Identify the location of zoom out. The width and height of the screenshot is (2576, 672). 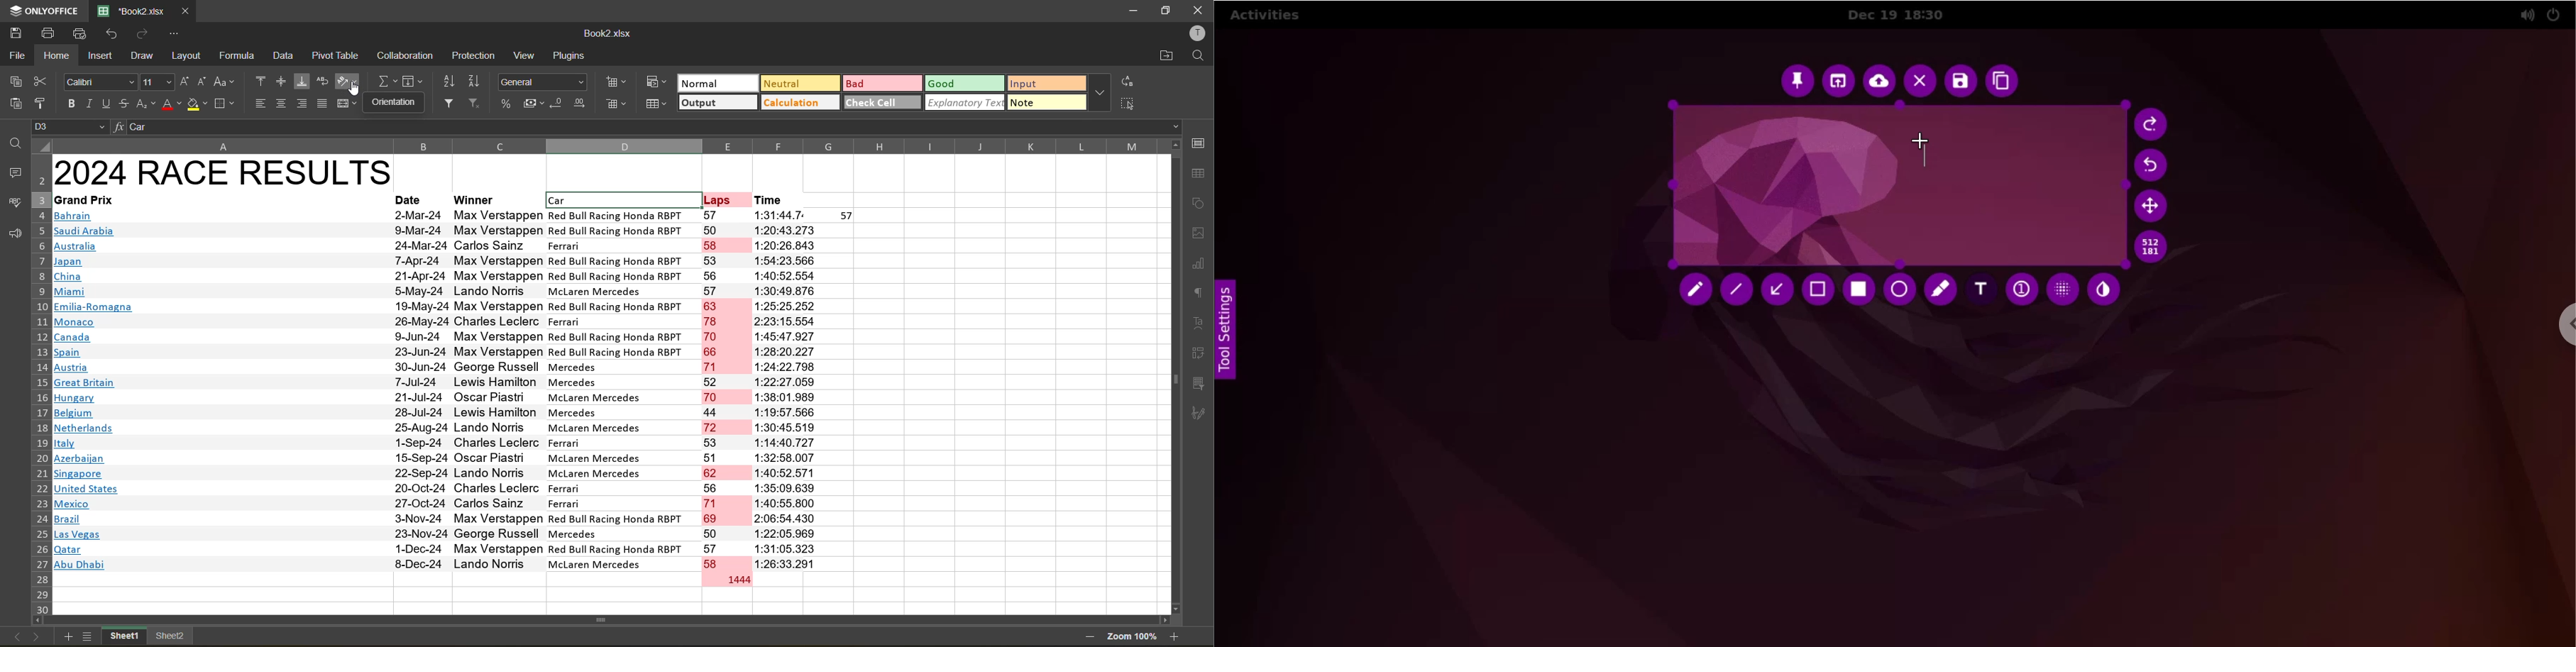
(1088, 636).